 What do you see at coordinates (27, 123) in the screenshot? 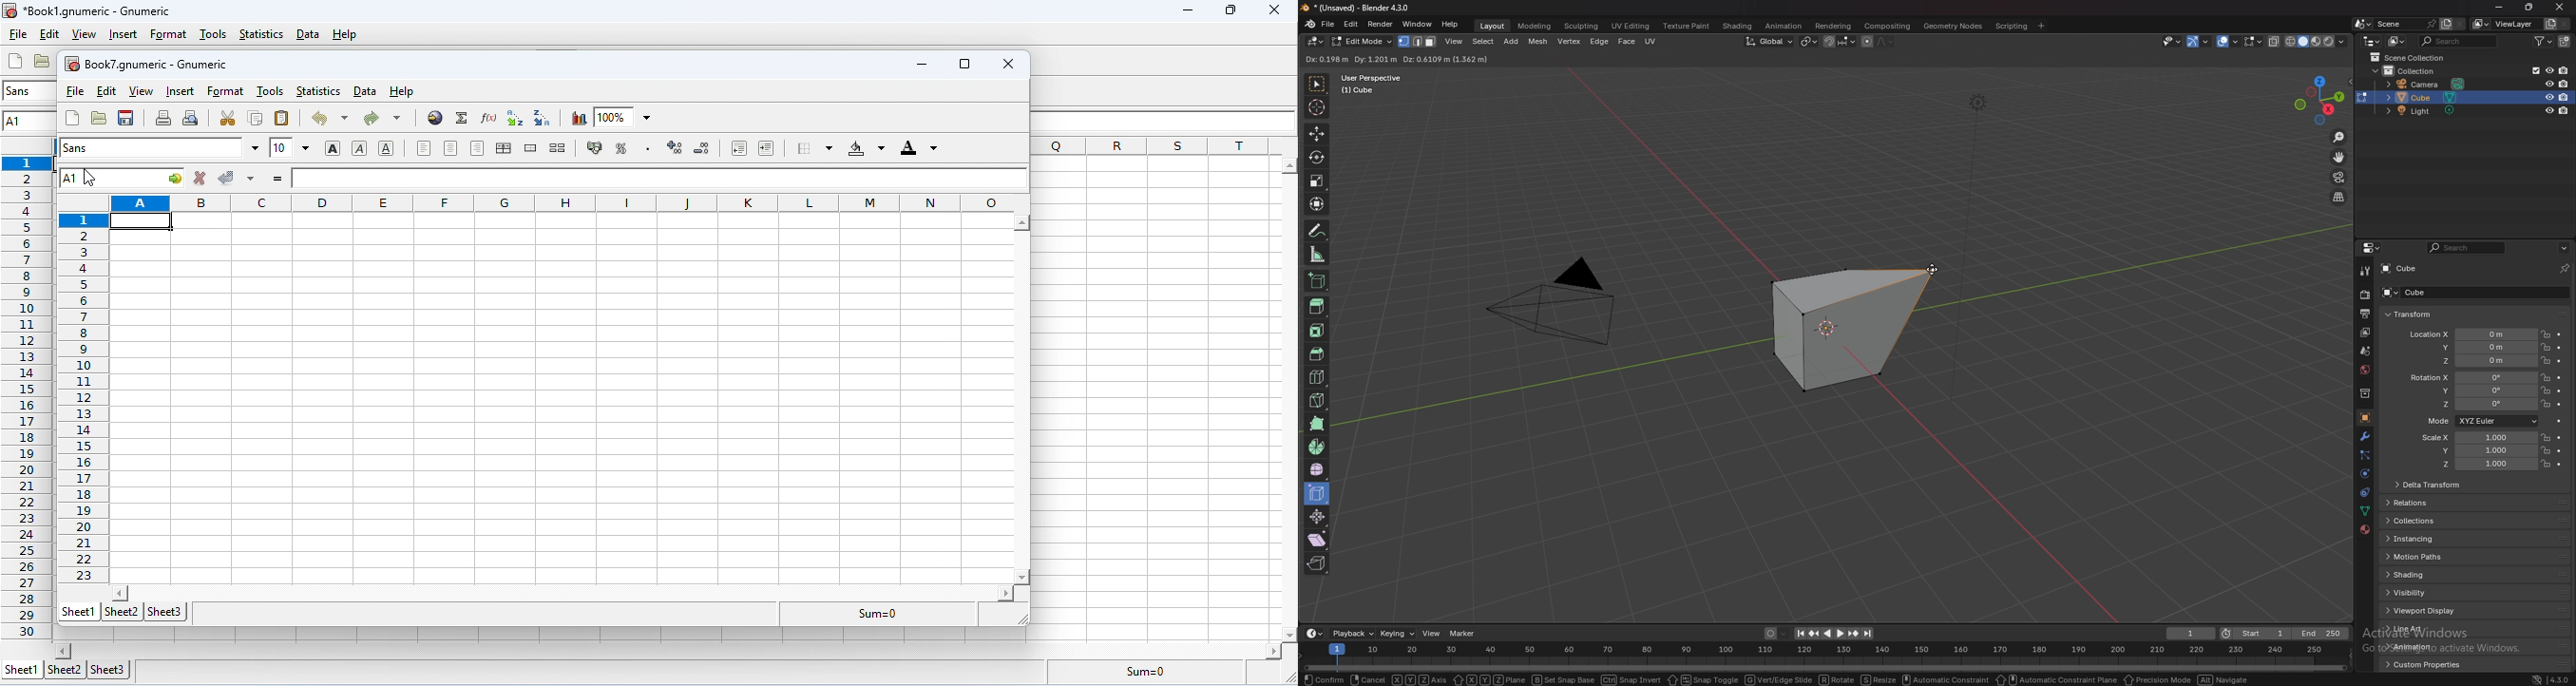
I see `selected cell` at bounding box center [27, 123].